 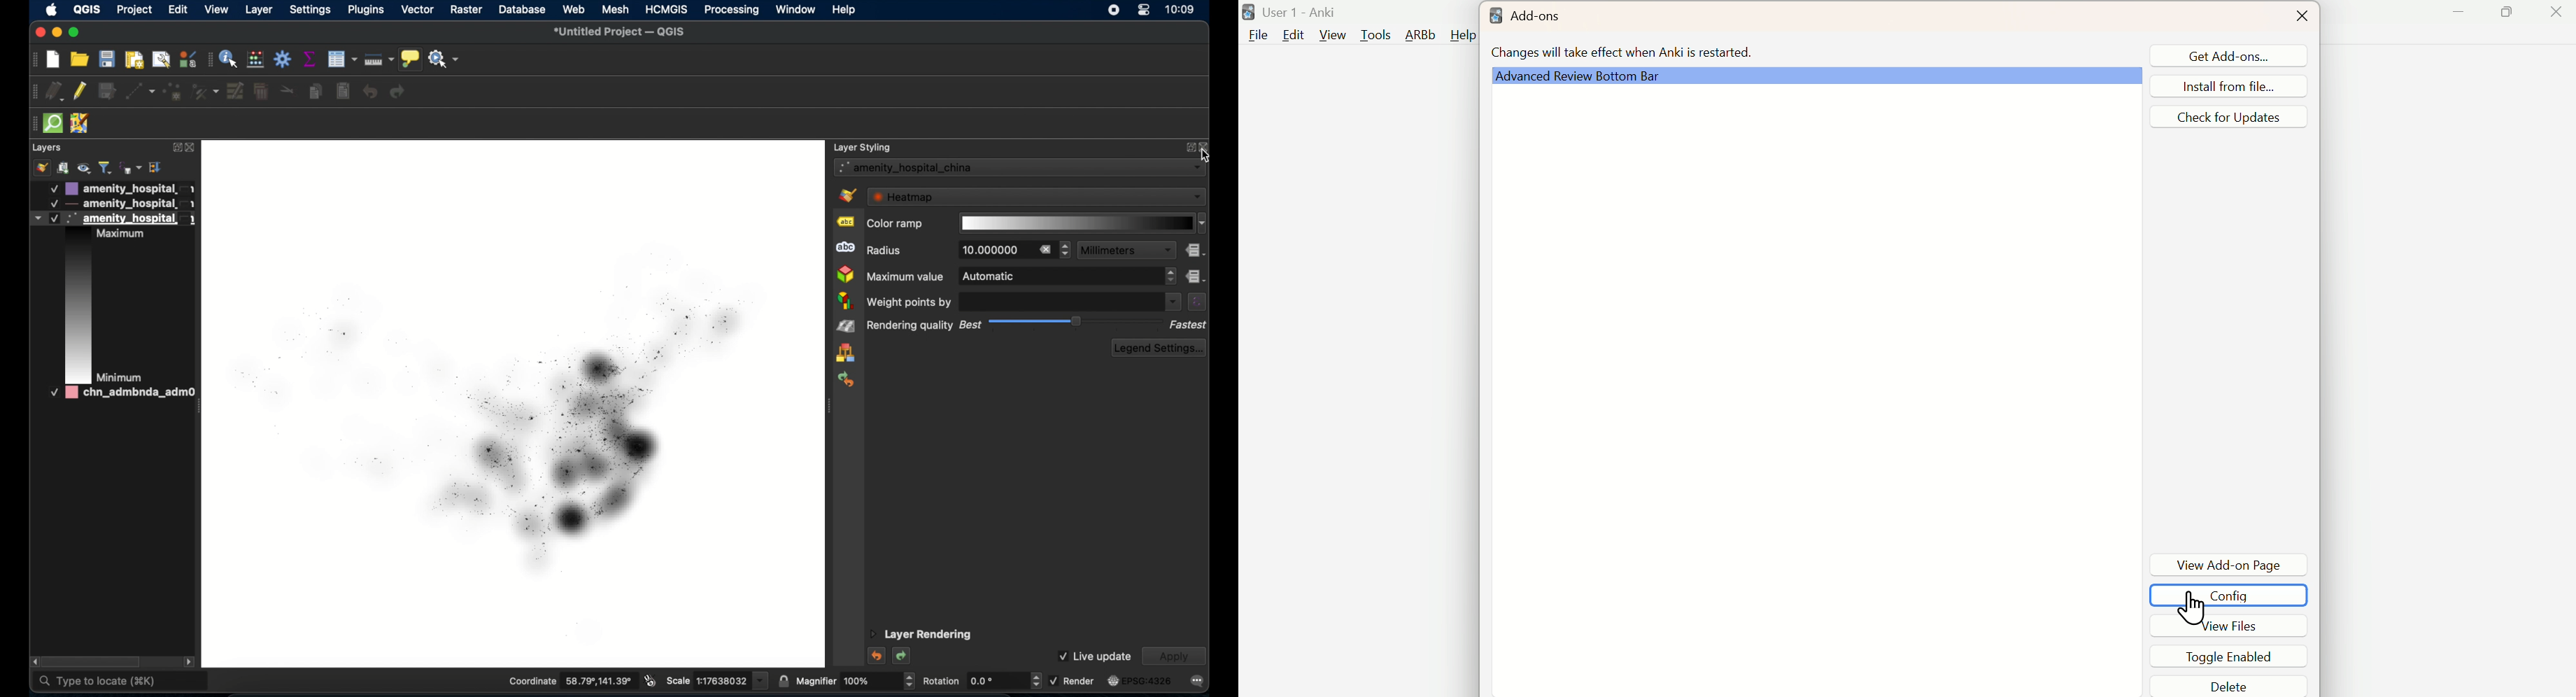 I want to click on automatic stepper buttons, so click(x=1068, y=277).